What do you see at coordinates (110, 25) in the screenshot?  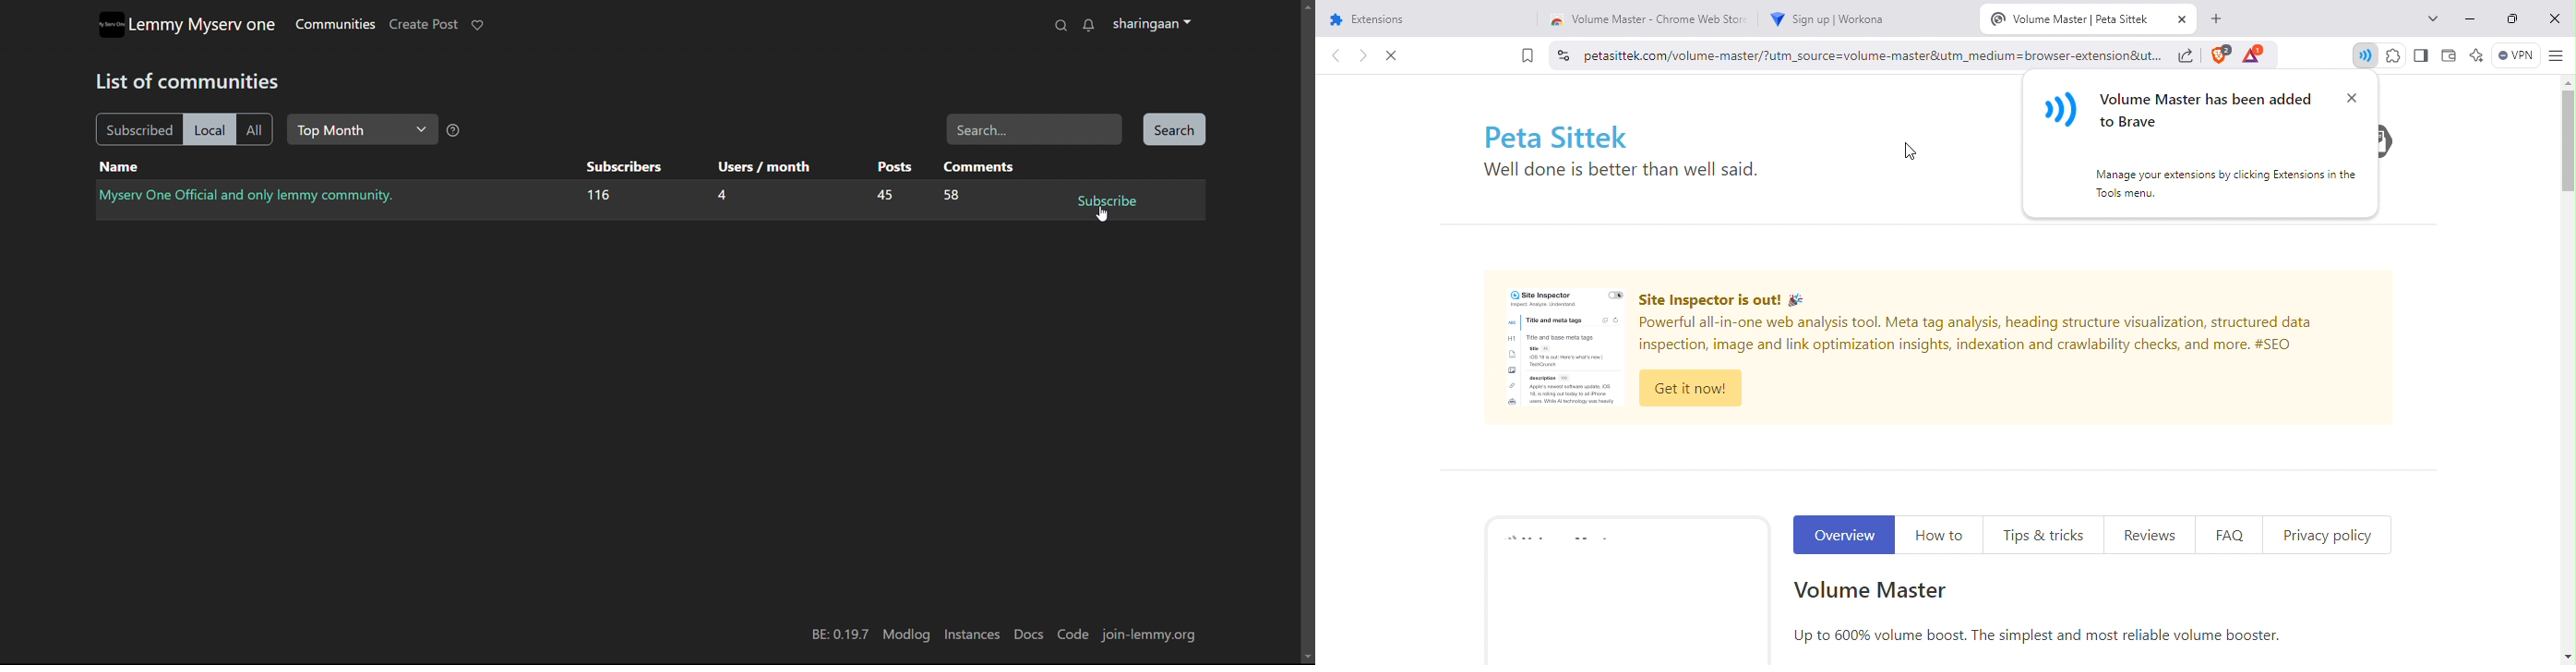 I see `logo` at bounding box center [110, 25].